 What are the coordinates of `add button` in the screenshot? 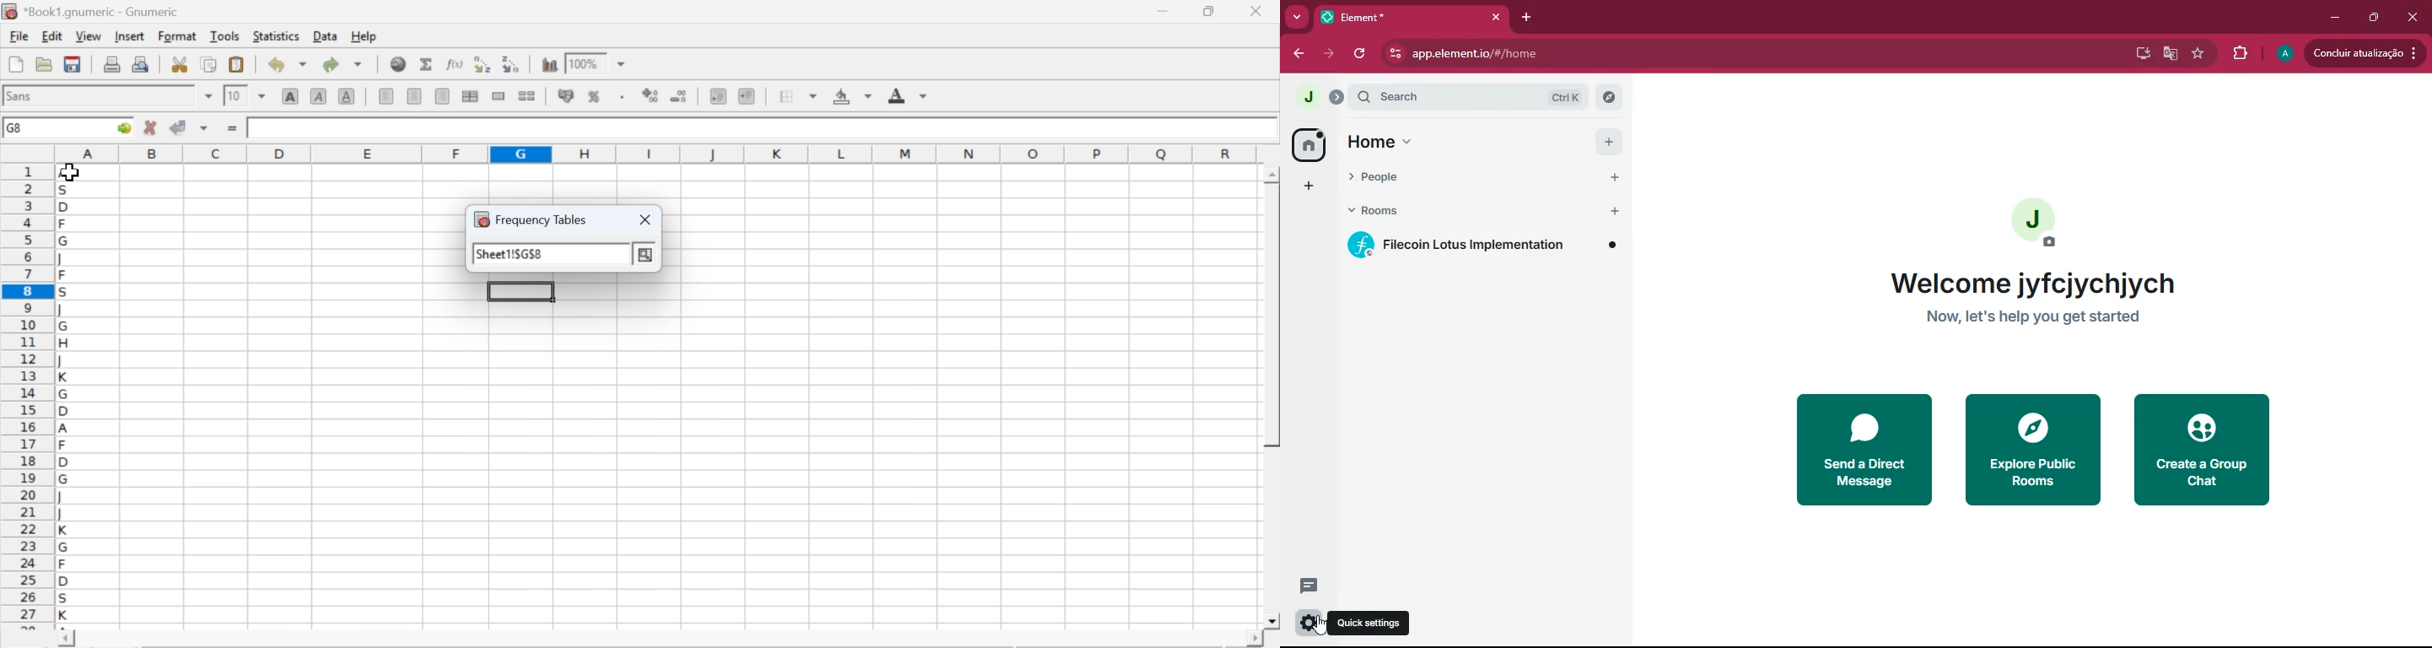 It's located at (1615, 211).